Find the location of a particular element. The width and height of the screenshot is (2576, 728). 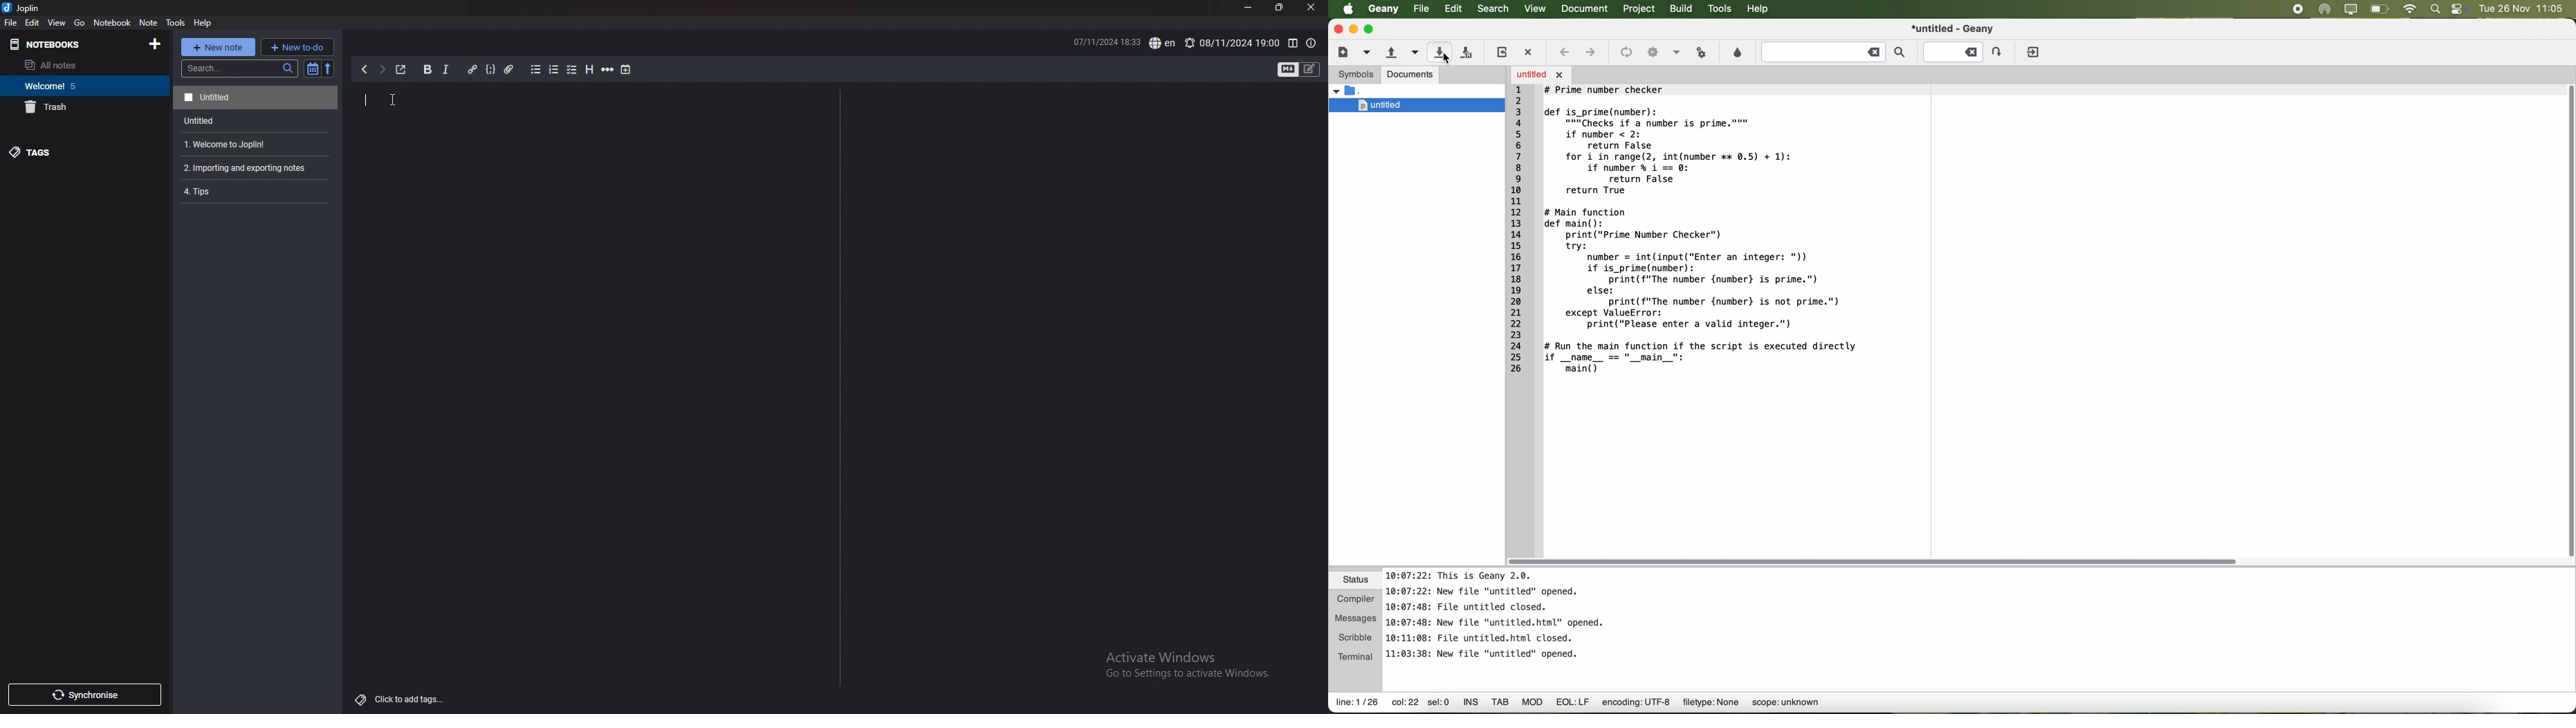

toggle editor layout is located at coordinates (1293, 44).